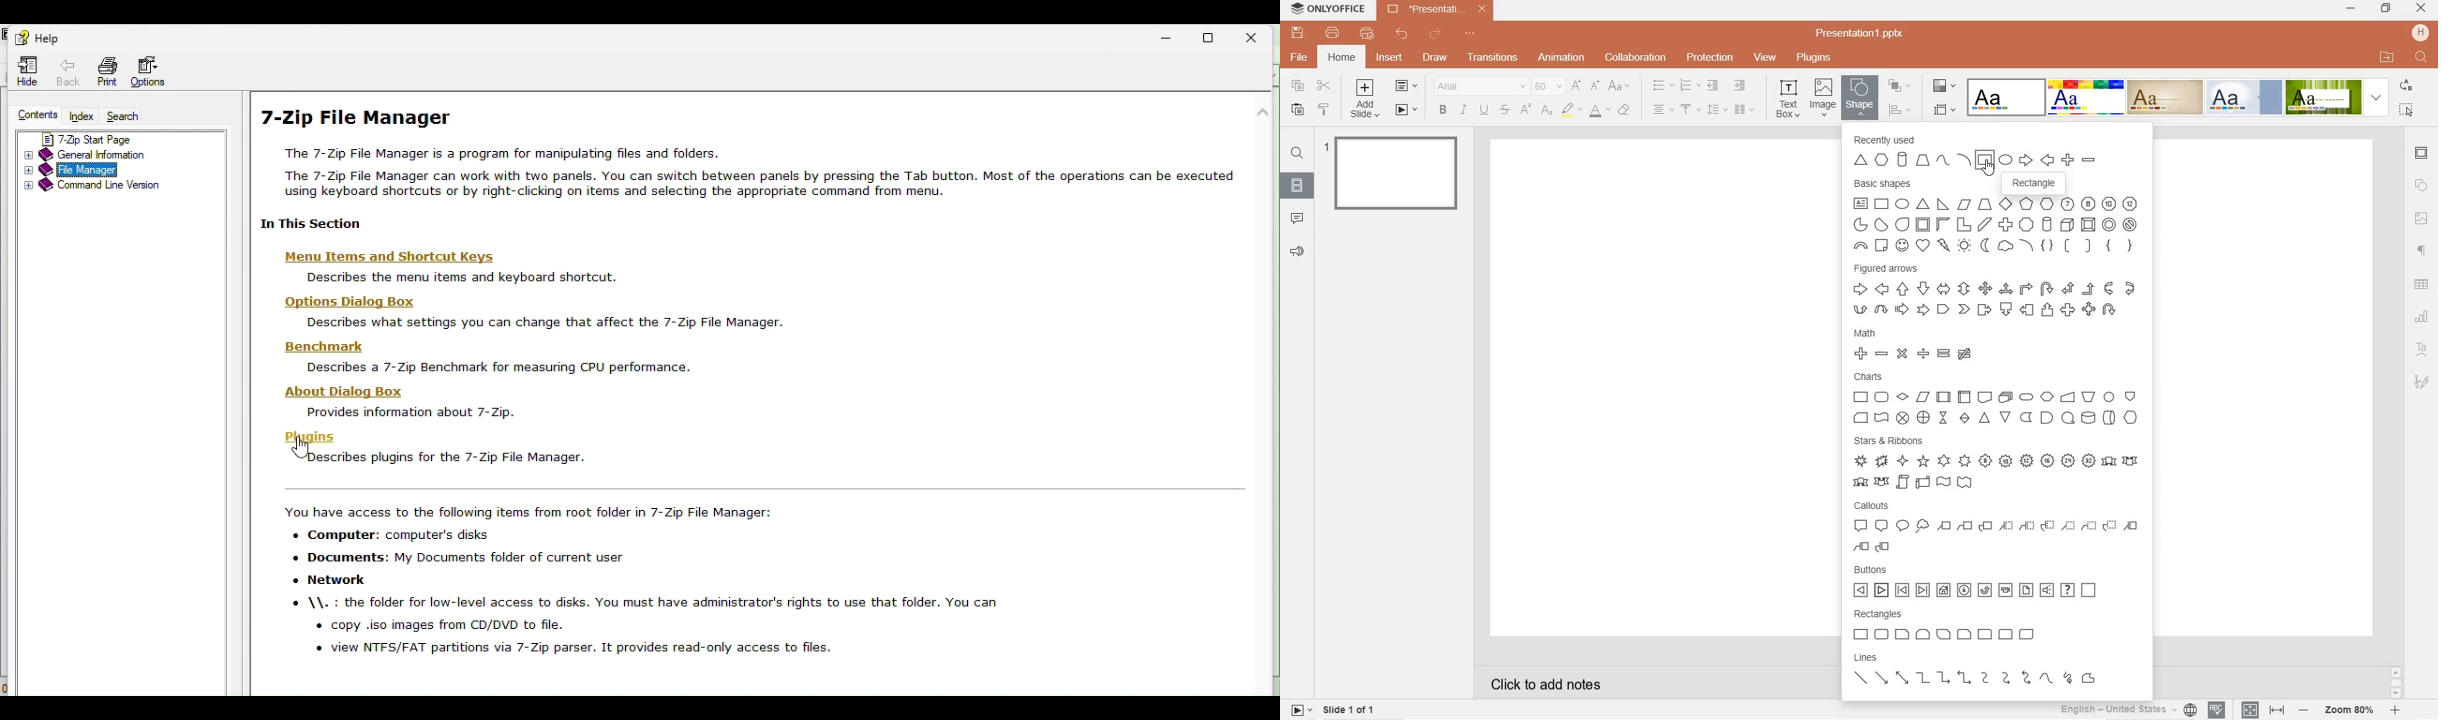 This screenshot has width=2464, height=728. I want to click on Hexagon, so click(1883, 160).